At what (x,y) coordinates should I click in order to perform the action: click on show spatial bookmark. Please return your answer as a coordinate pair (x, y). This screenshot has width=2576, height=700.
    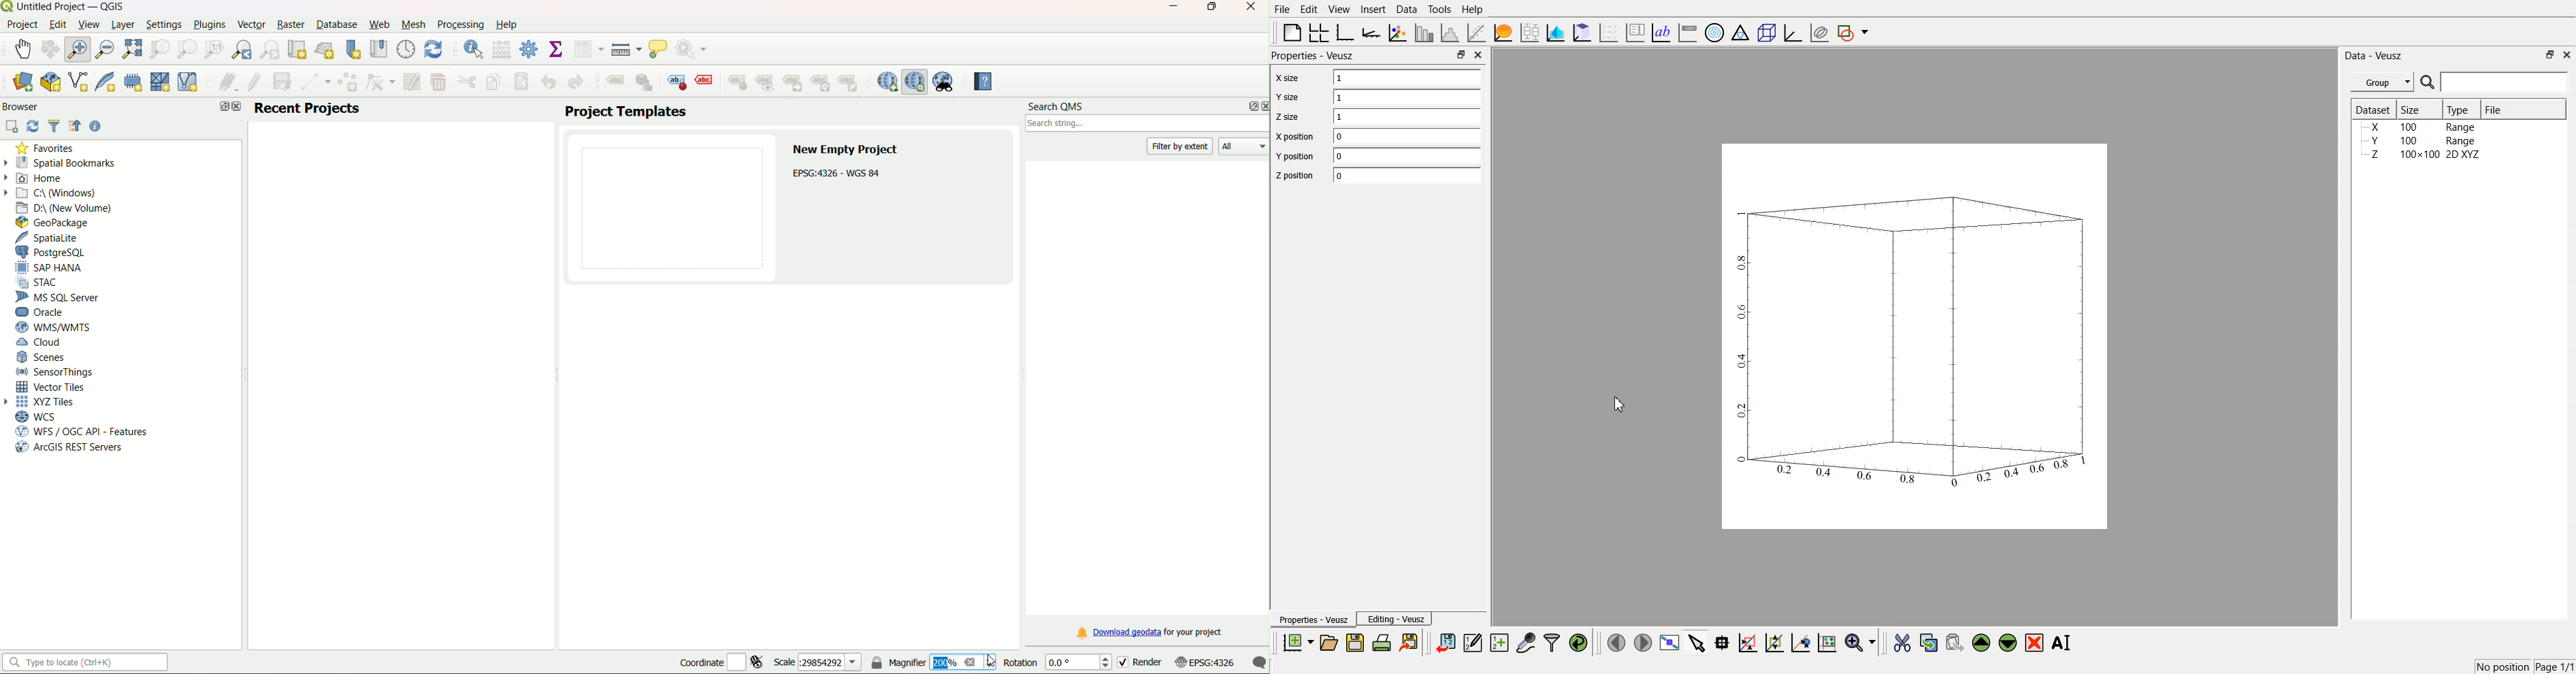
    Looking at the image, I should click on (378, 48).